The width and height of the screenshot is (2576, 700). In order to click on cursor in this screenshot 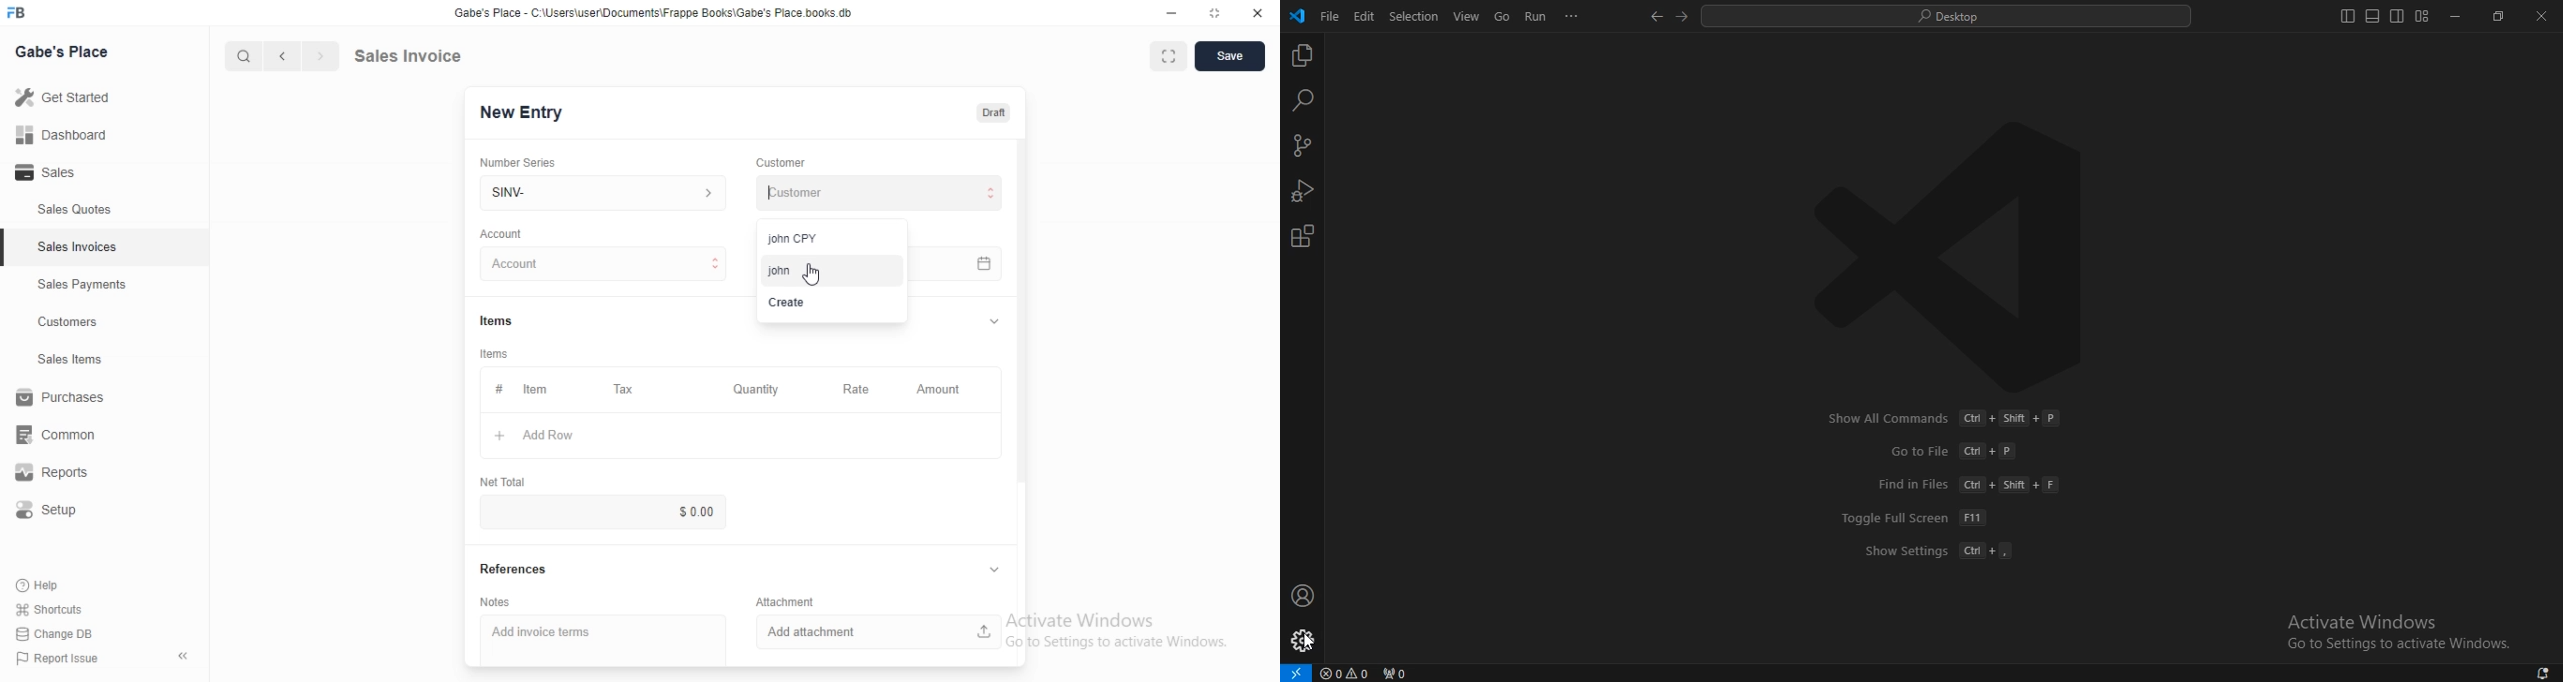, I will do `click(811, 274)`.